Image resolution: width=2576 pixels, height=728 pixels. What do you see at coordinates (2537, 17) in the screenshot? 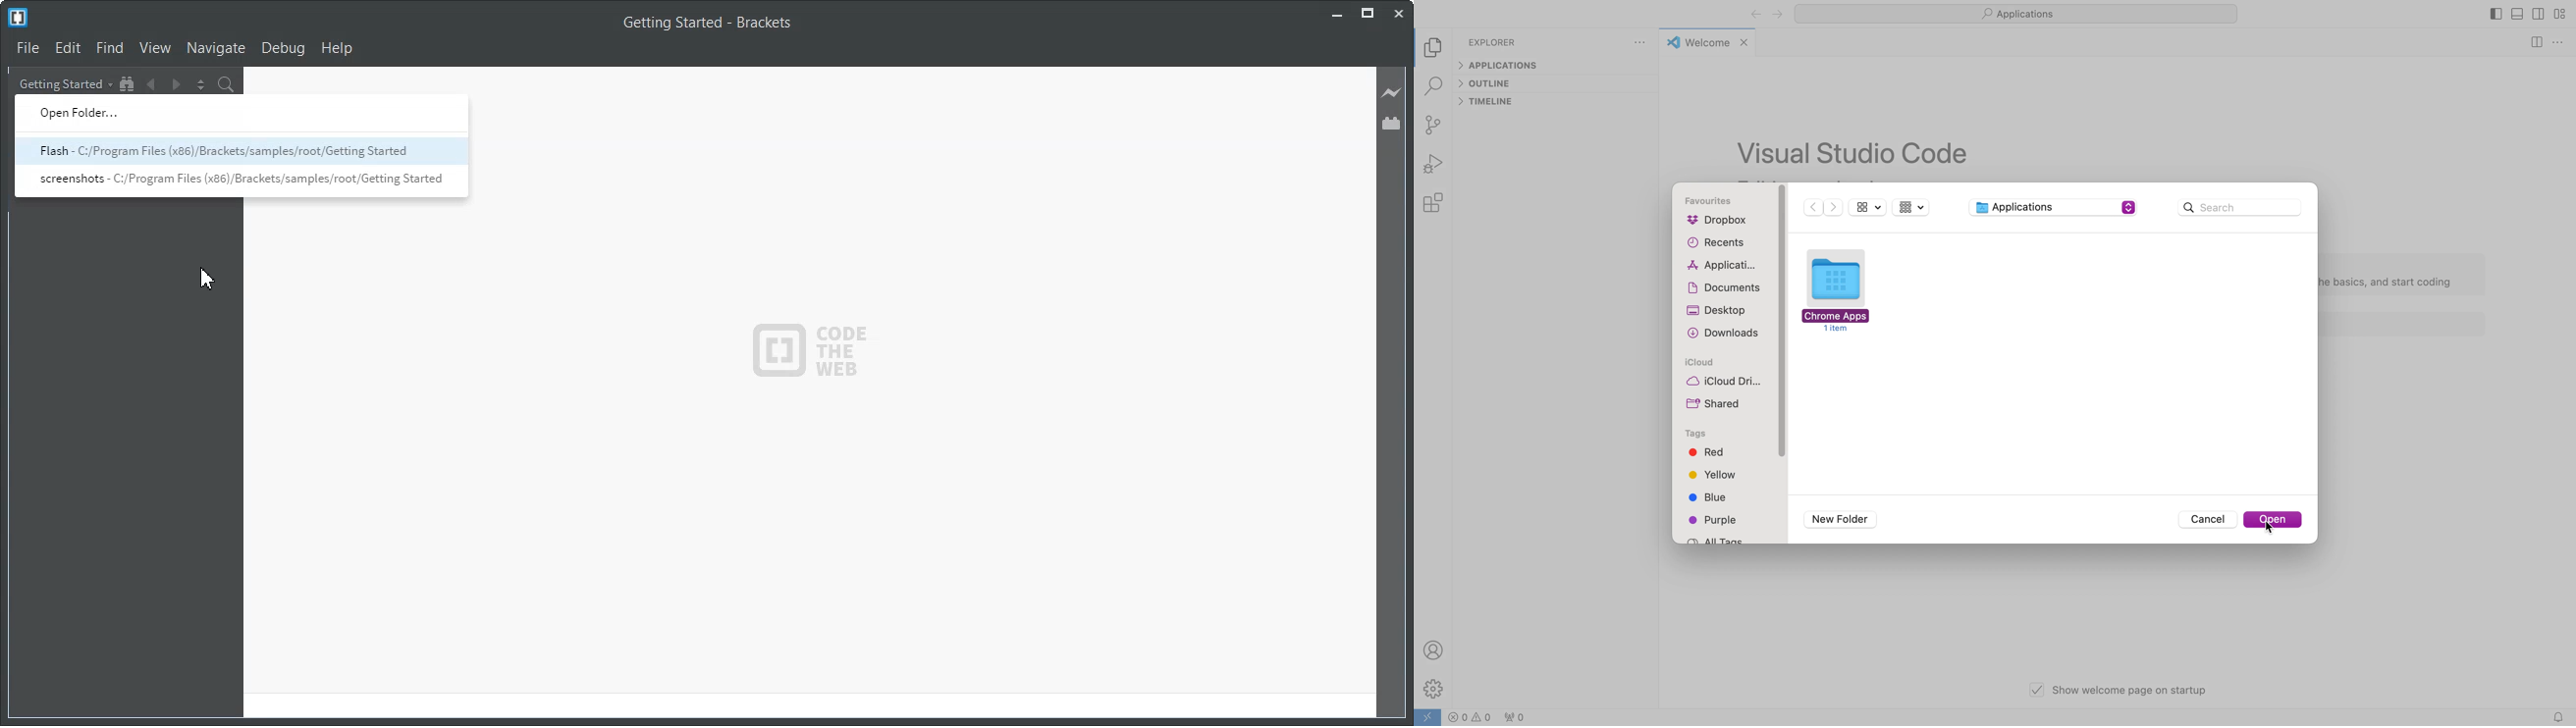
I see `toggle secondary side bar` at bounding box center [2537, 17].